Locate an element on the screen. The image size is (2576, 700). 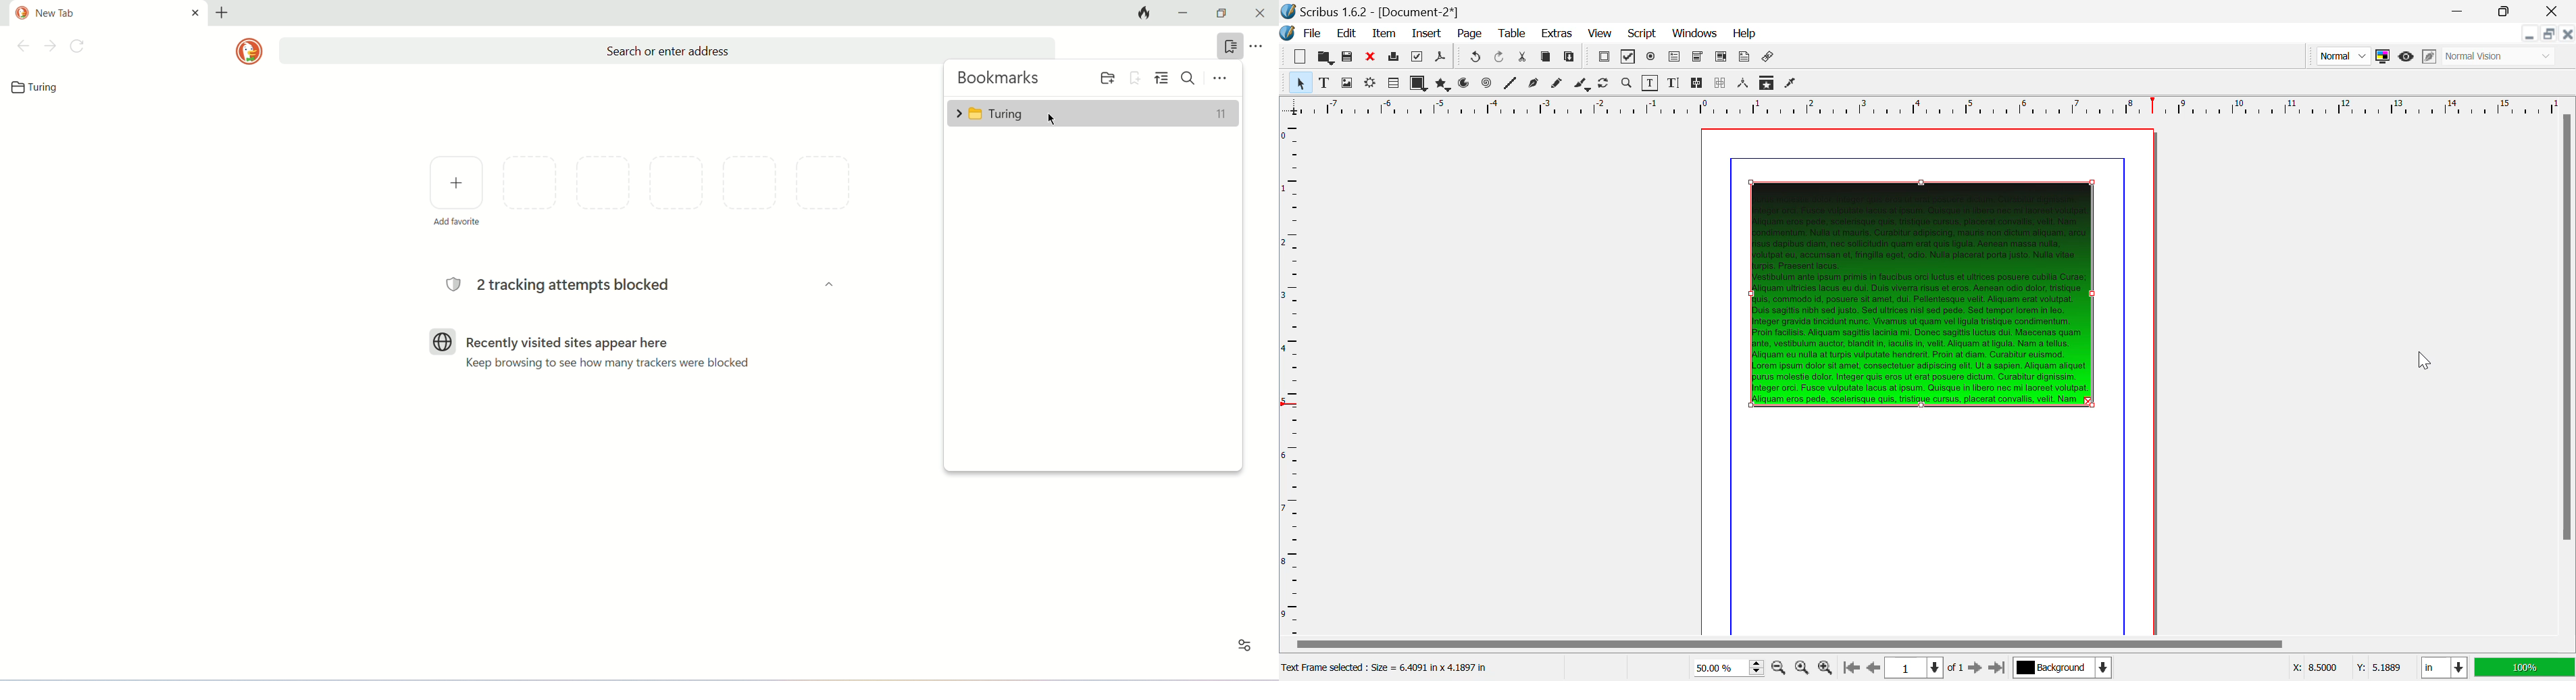
Restore Down is located at coordinates (2531, 34).